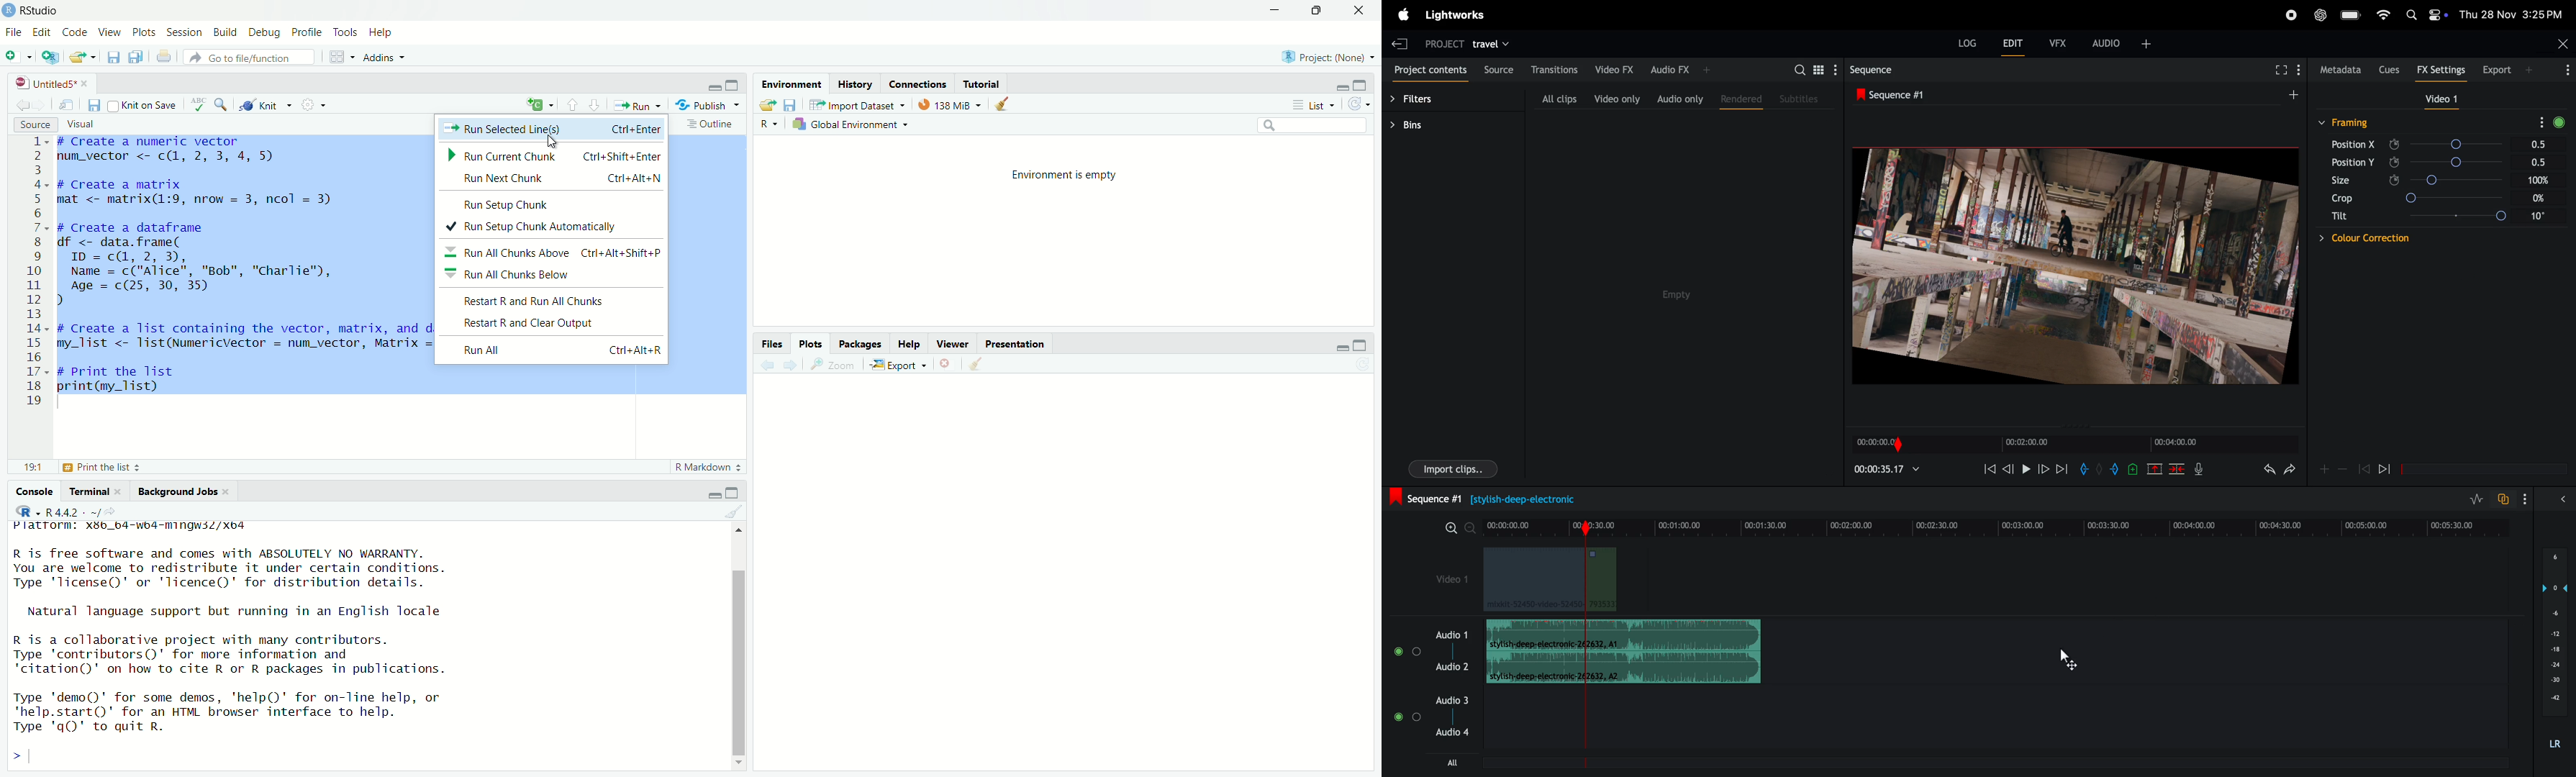 This screenshot has height=784, width=2576. I want to click on Global Environment, so click(853, 124).